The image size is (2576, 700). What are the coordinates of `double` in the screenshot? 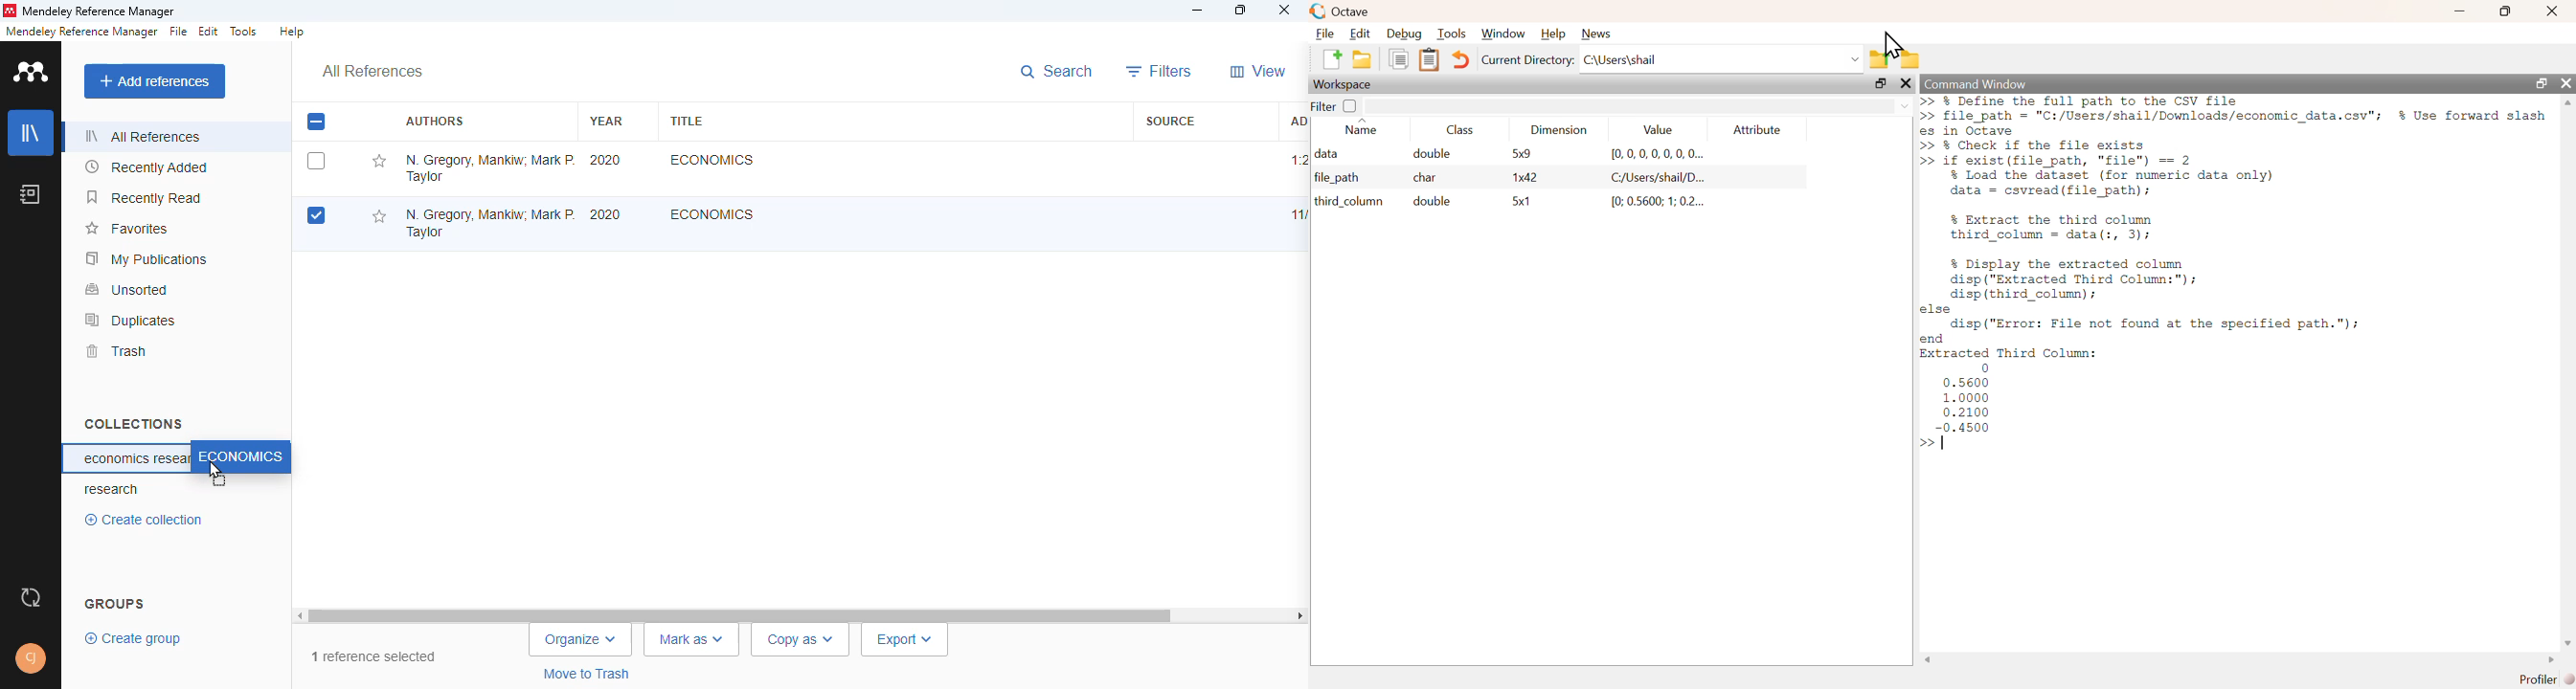 It's located at (1428, 203).